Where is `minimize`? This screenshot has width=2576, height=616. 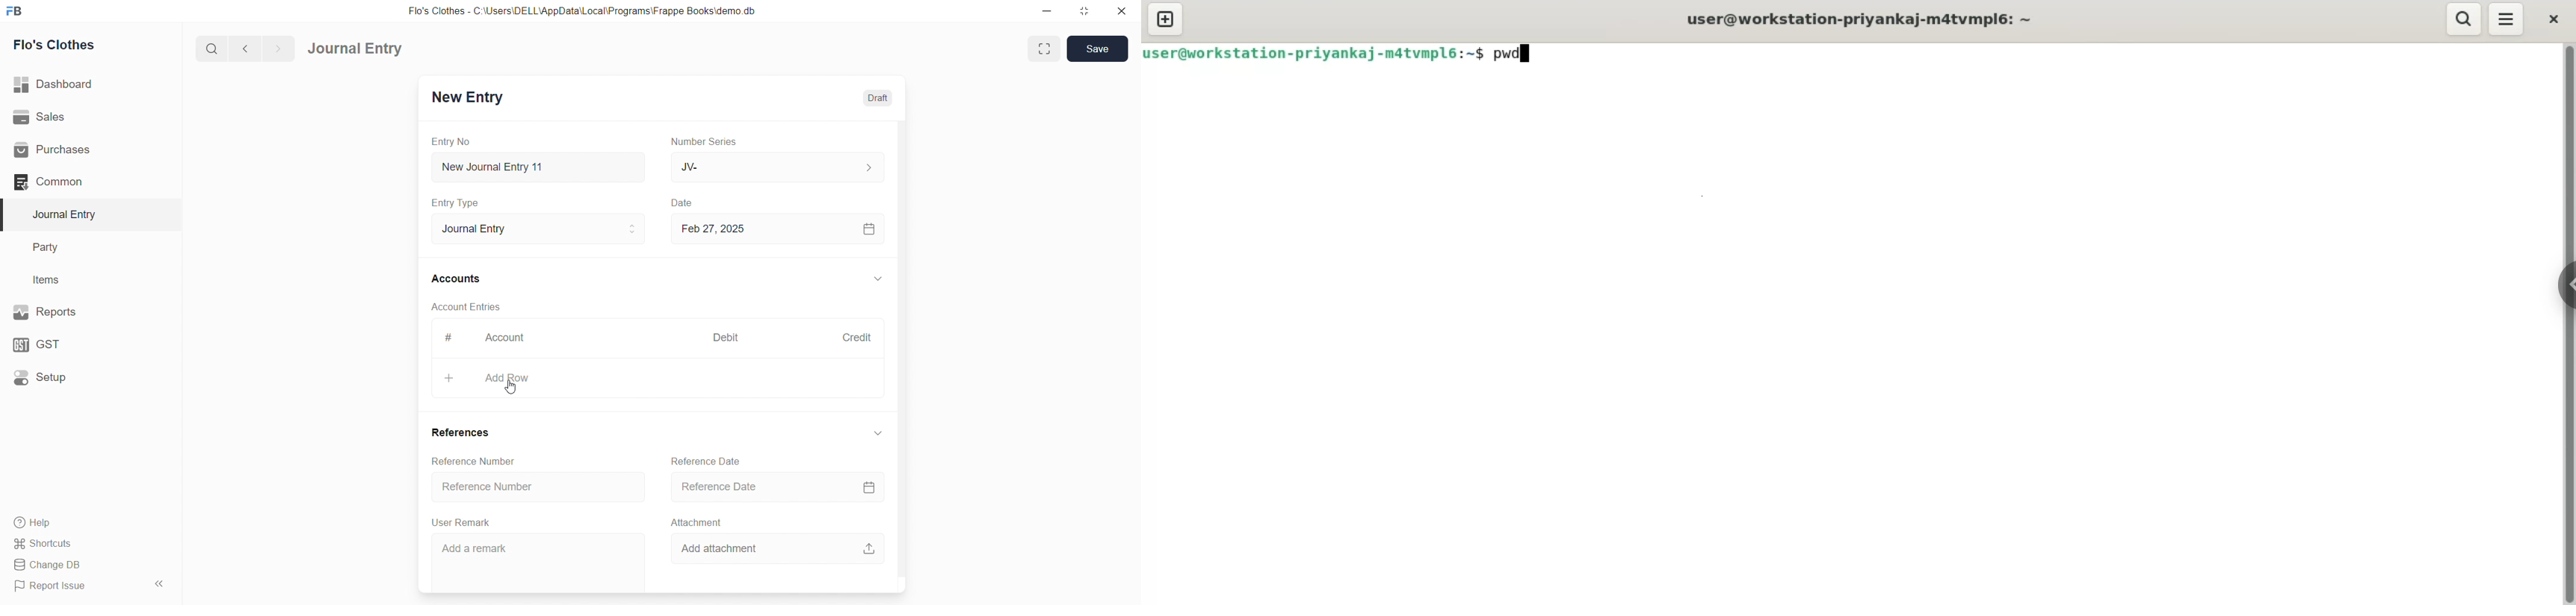 minimize is located at coordinates (1045, 10).